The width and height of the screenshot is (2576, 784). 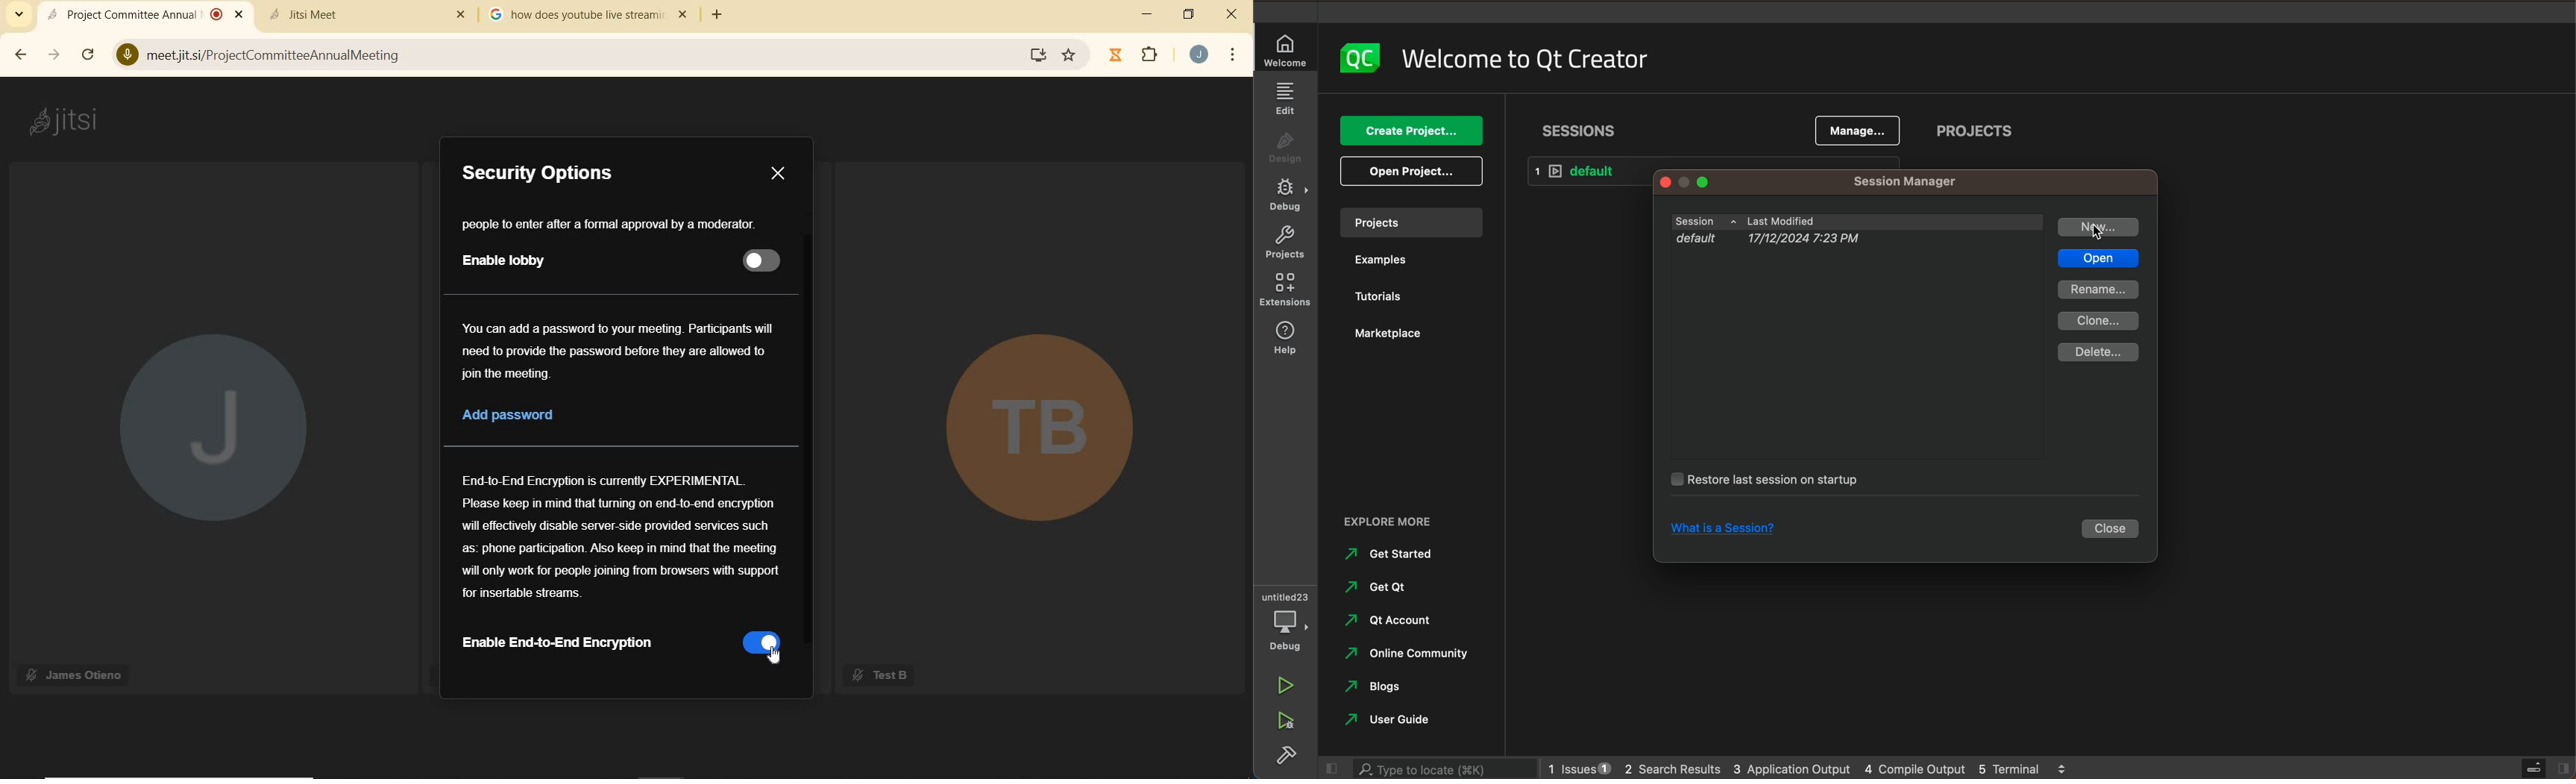 What do you see at coordinates (1289, 631) in the screenshot?
I see `debug` at bounding box center [1289, 631].